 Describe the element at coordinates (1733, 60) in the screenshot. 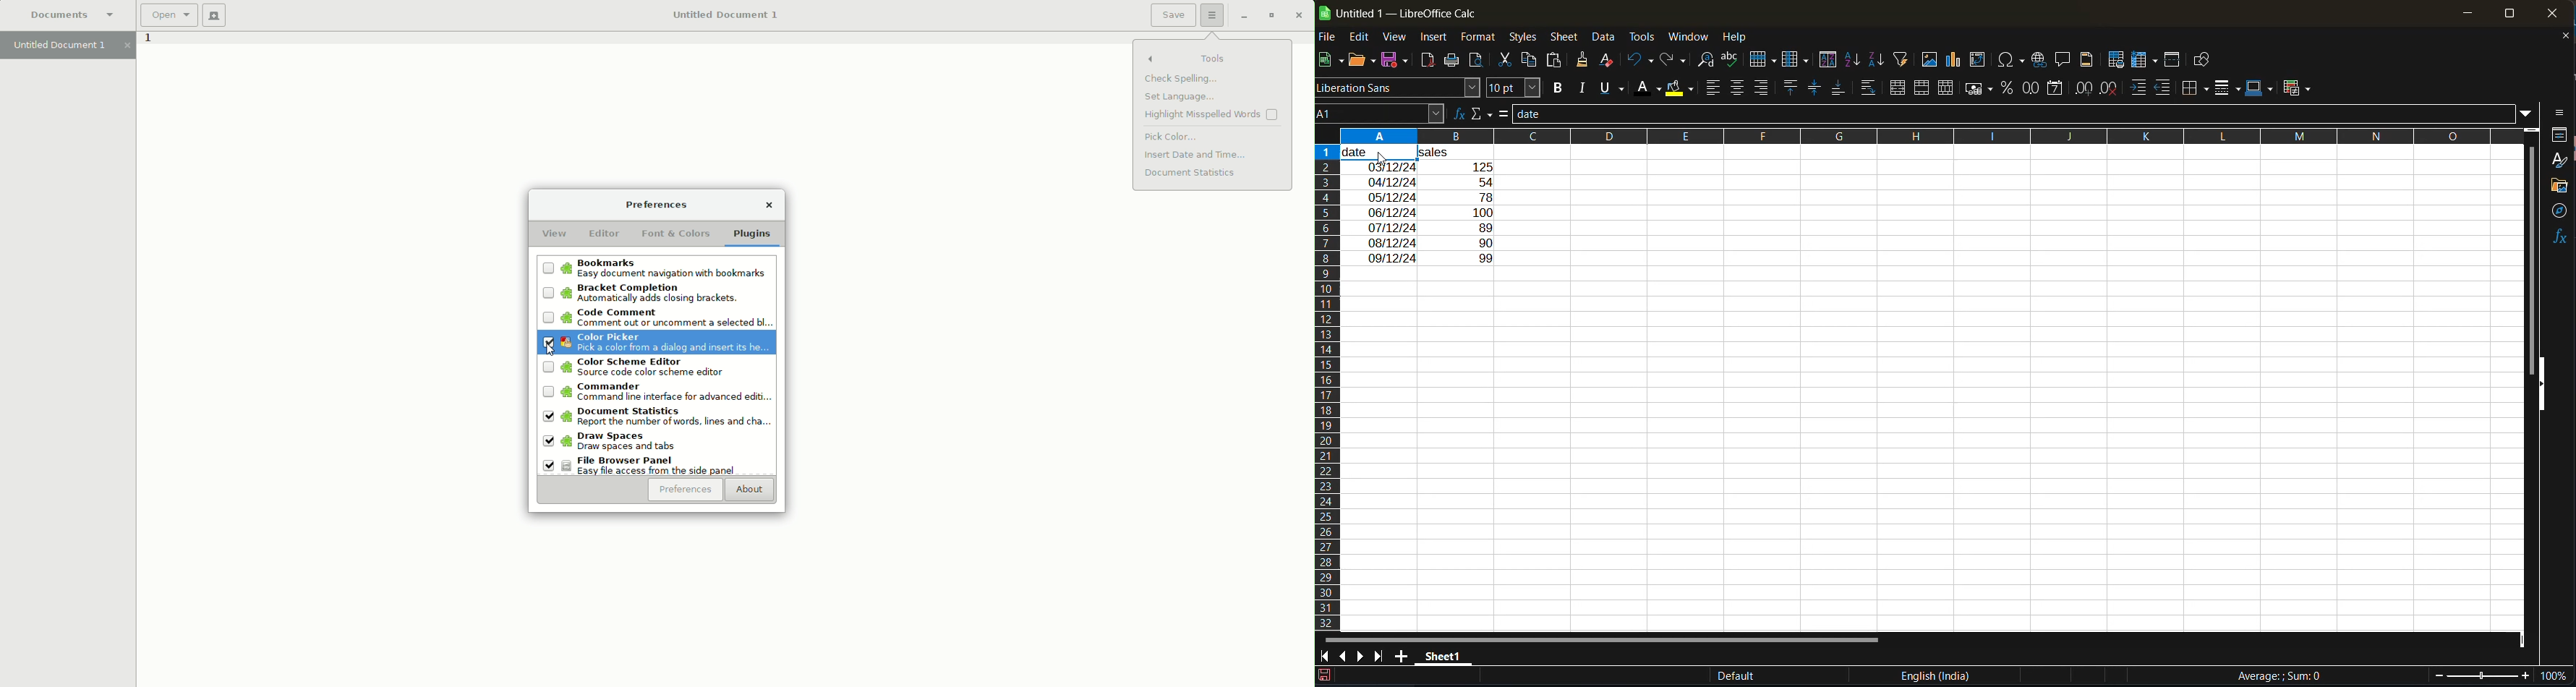

I see `spelling` at that location.